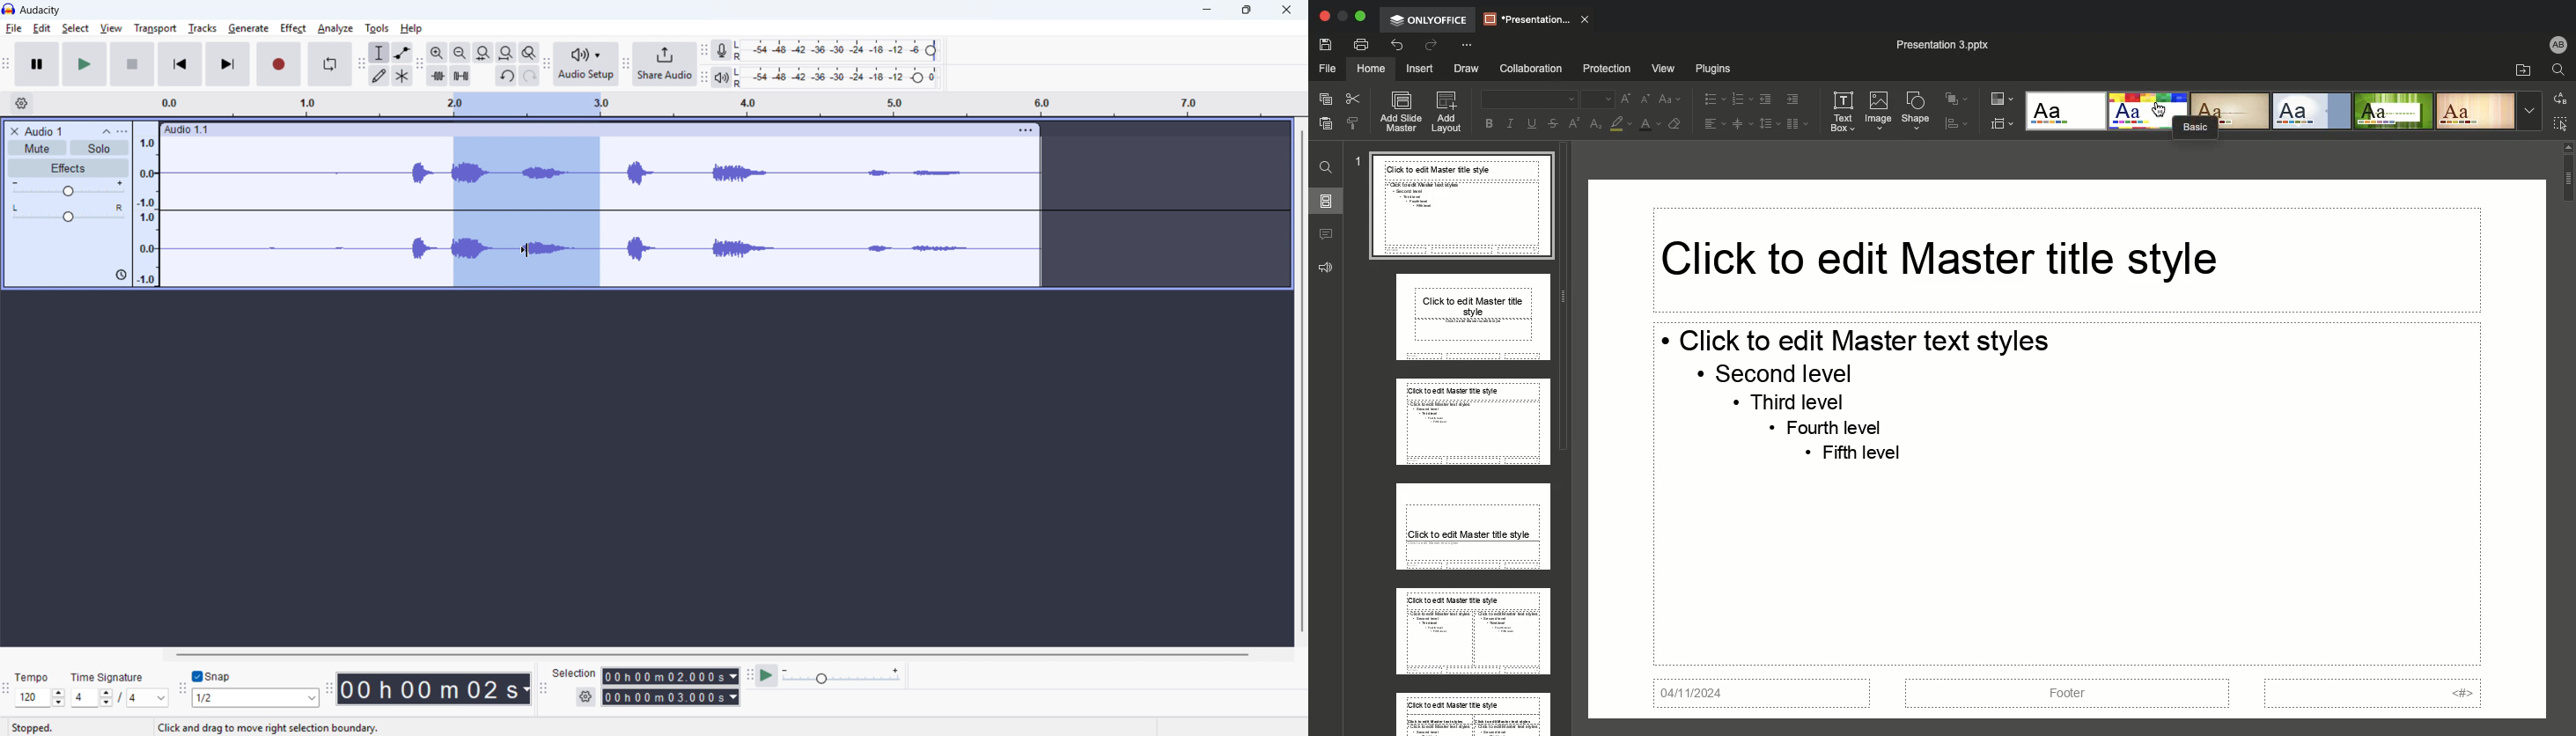  I want to click on Selection end time, so click(673, 697).